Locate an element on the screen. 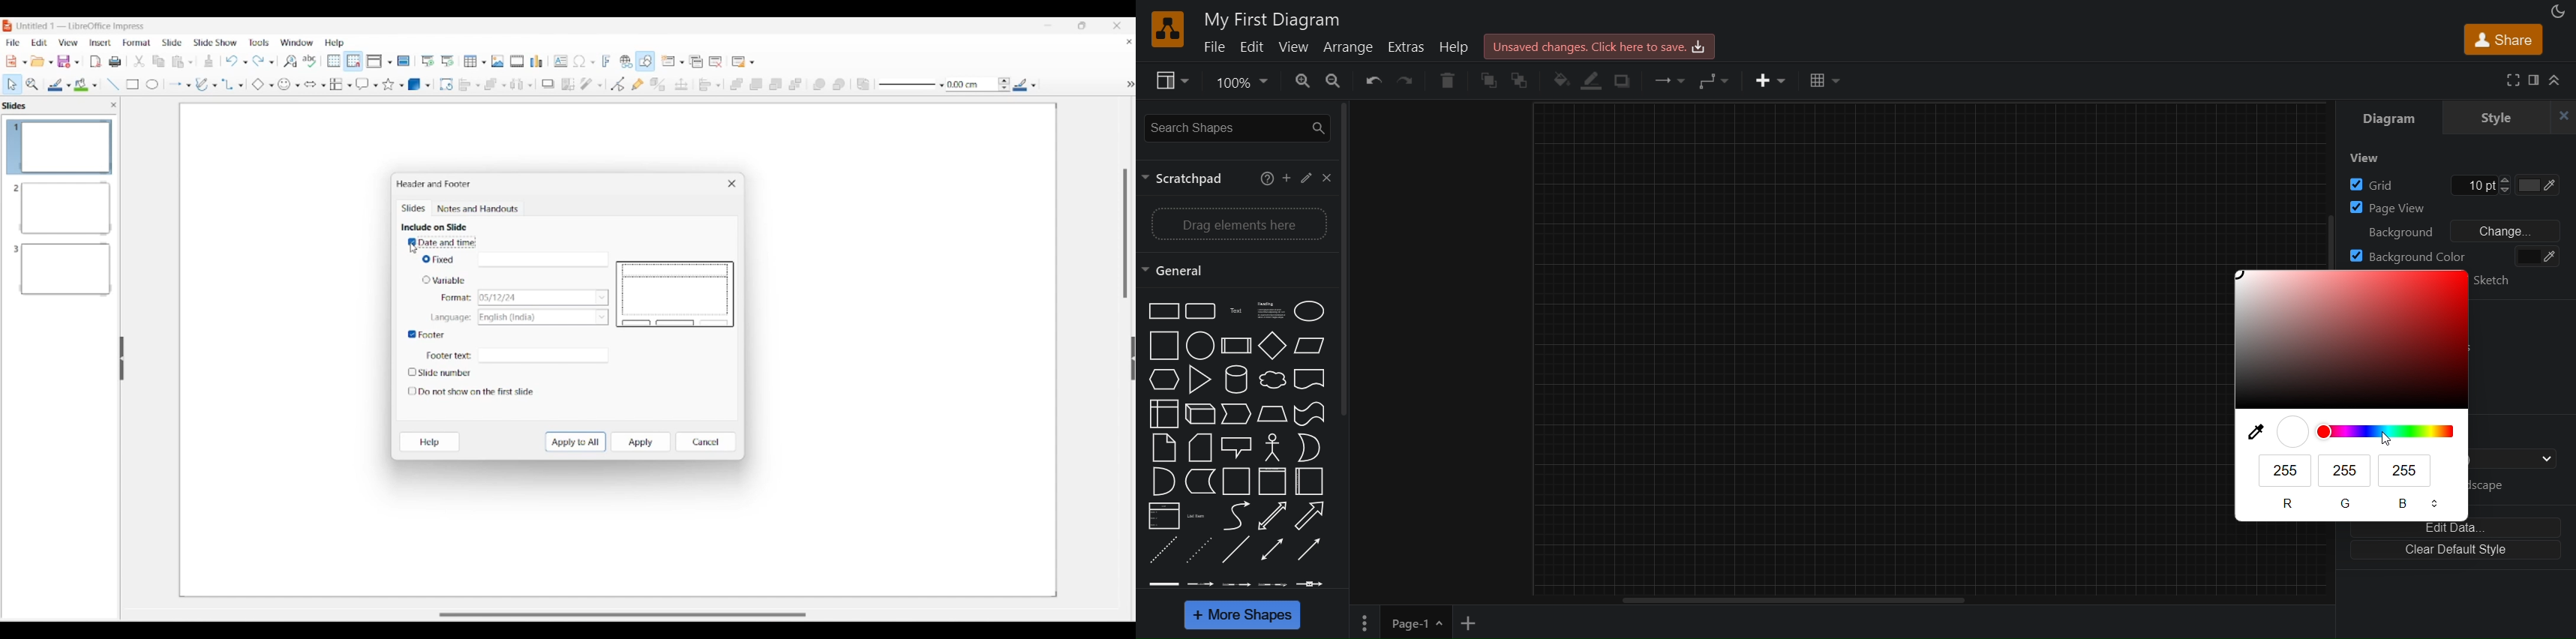 The height and width of the screenshot is (644, 2576). Shadow is located at coordinates (548, 84).